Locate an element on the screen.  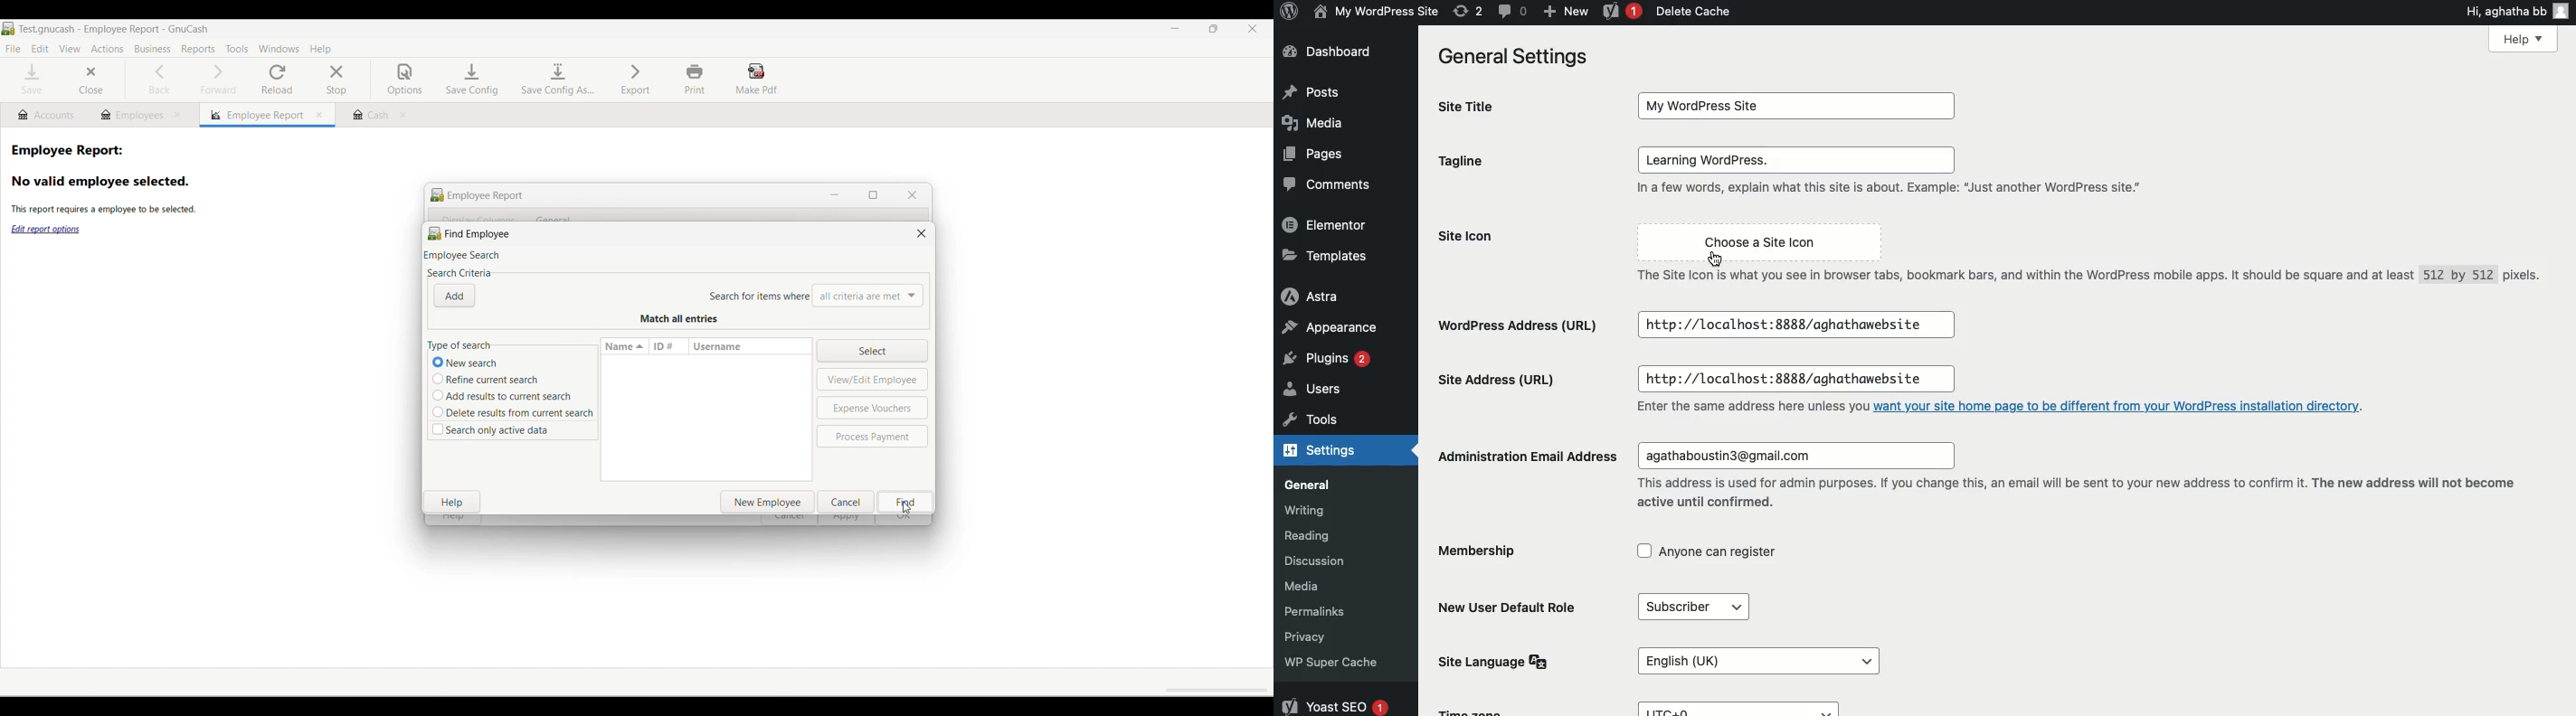
Help  is located at coordinates (2524, 41).